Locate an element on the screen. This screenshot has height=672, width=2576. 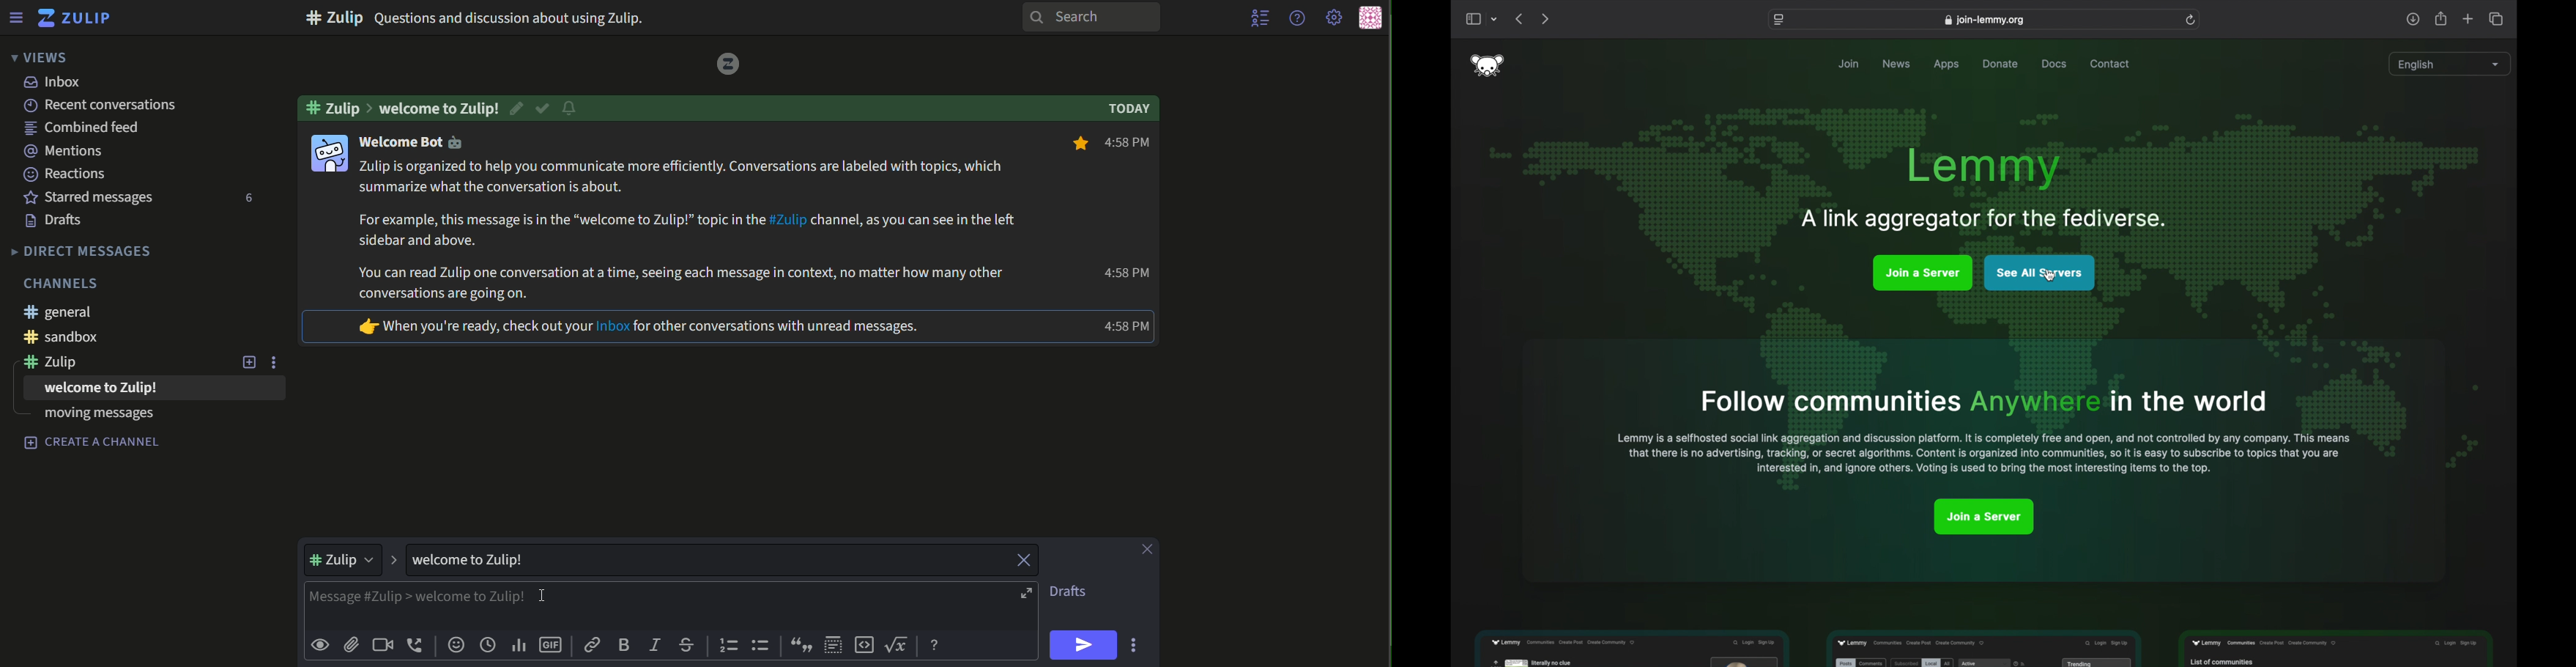
text is located at coordinates (335, 107).